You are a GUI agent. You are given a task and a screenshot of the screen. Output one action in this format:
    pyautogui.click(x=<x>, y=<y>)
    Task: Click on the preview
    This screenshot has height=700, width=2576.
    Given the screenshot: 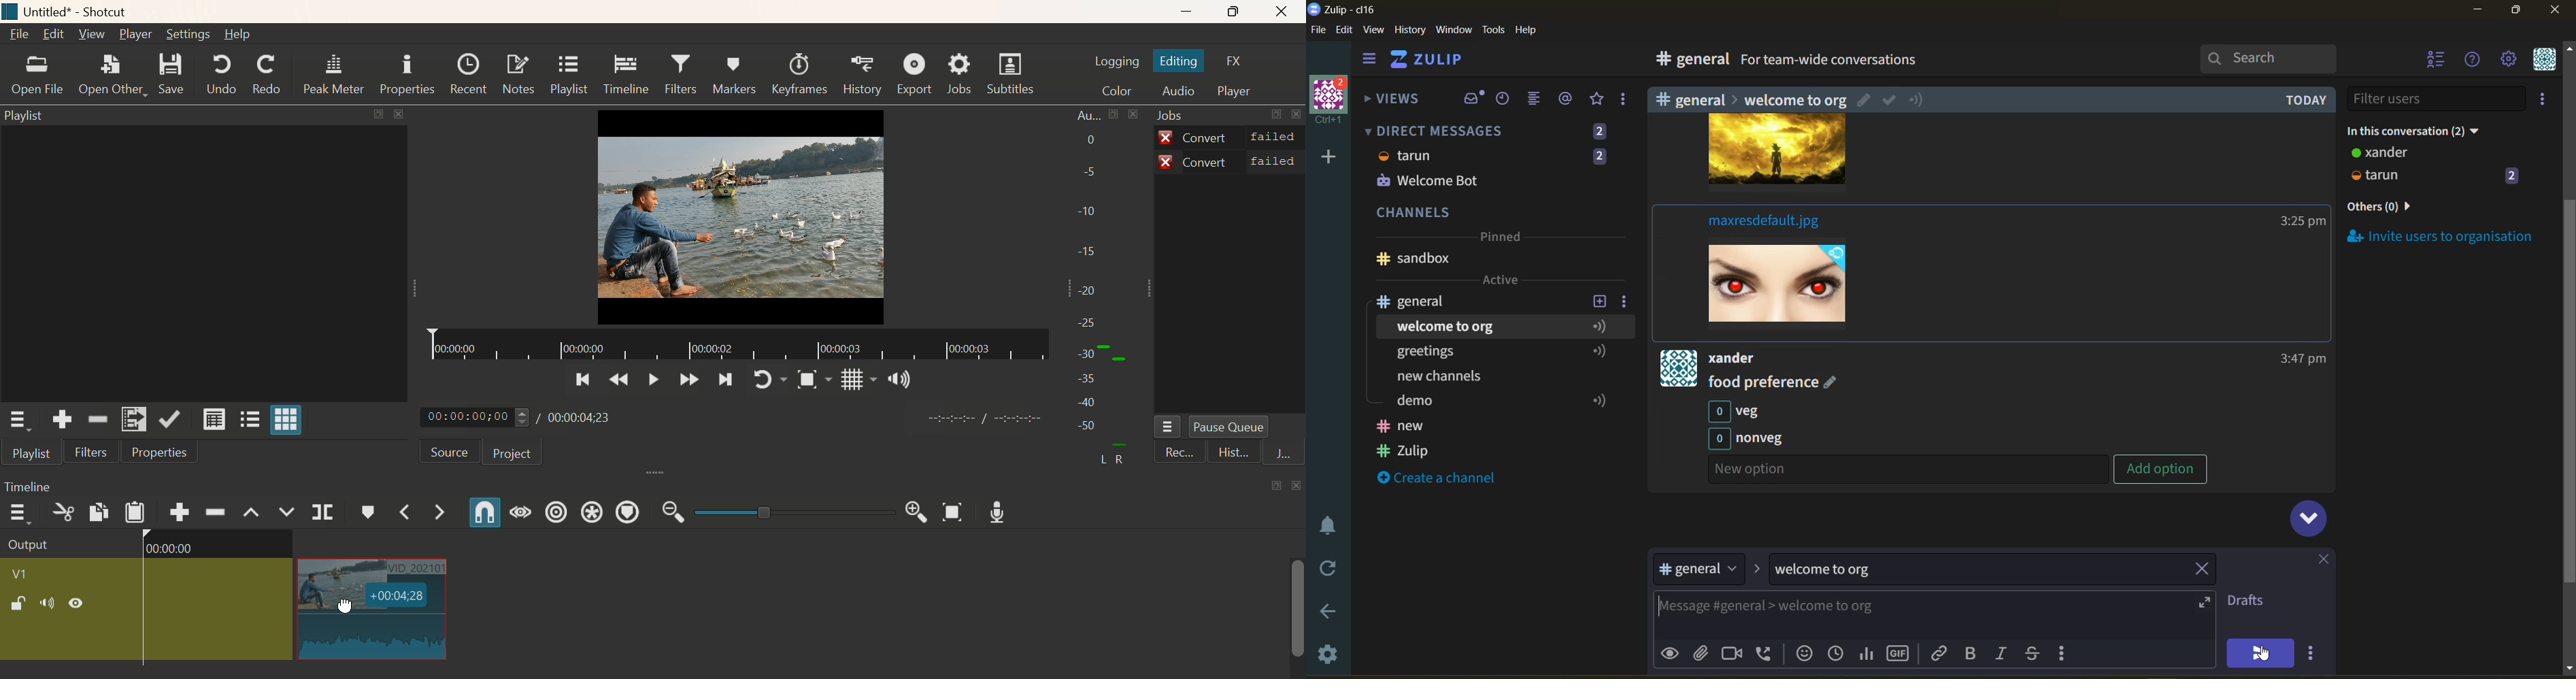 What is the action you would take?
    pyautogui.click(x=1673, y=652)
    